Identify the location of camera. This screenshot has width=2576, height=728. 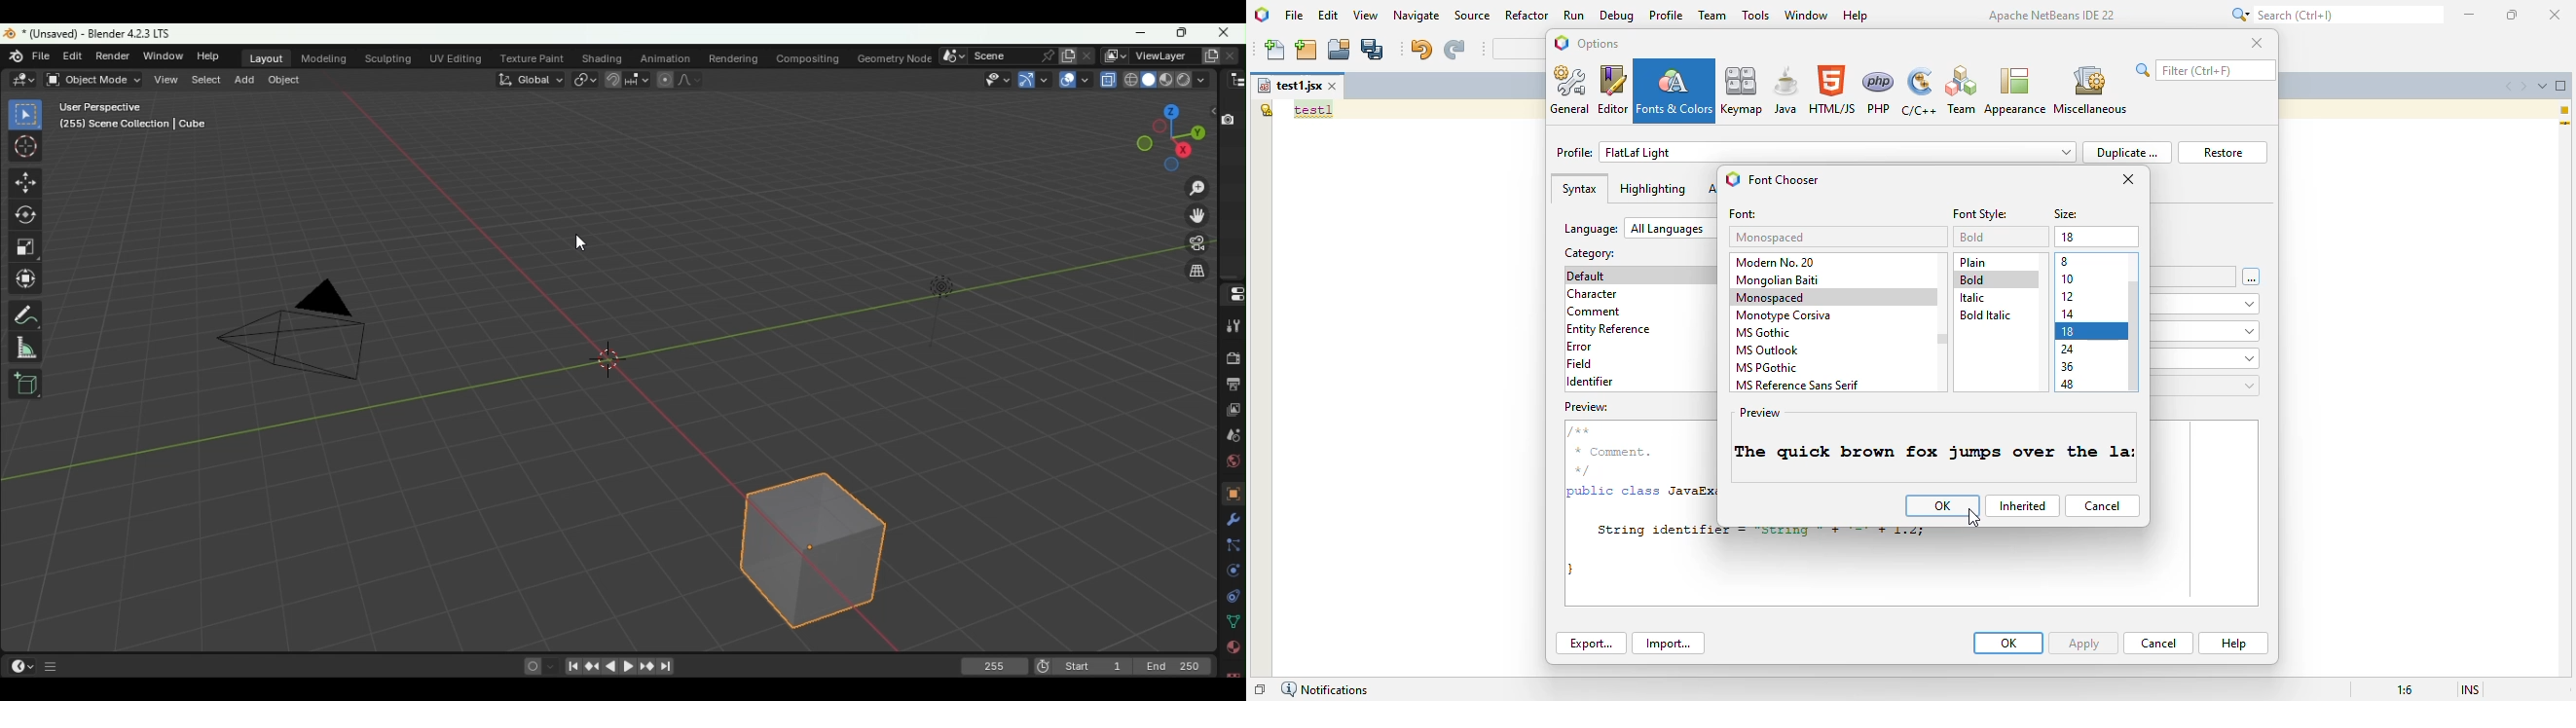
(285, 340).